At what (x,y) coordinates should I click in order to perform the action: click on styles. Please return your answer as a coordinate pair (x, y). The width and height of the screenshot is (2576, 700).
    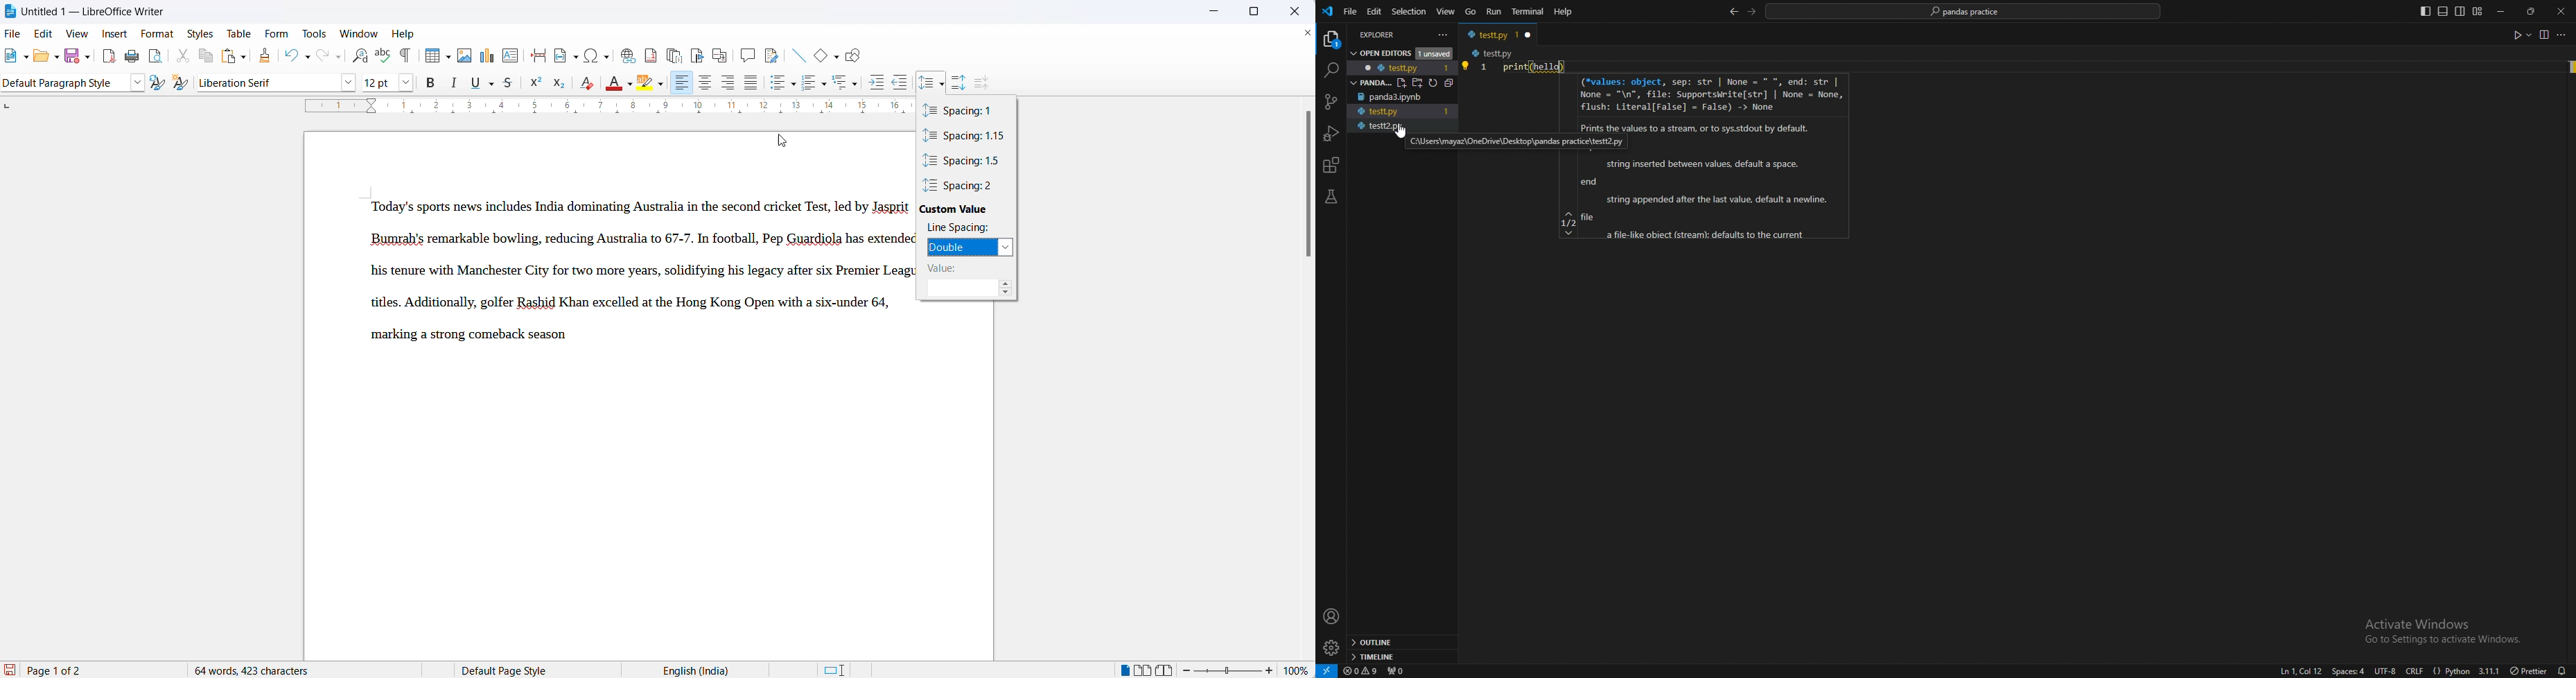
    Looking at the image, I should click on (202, 32).